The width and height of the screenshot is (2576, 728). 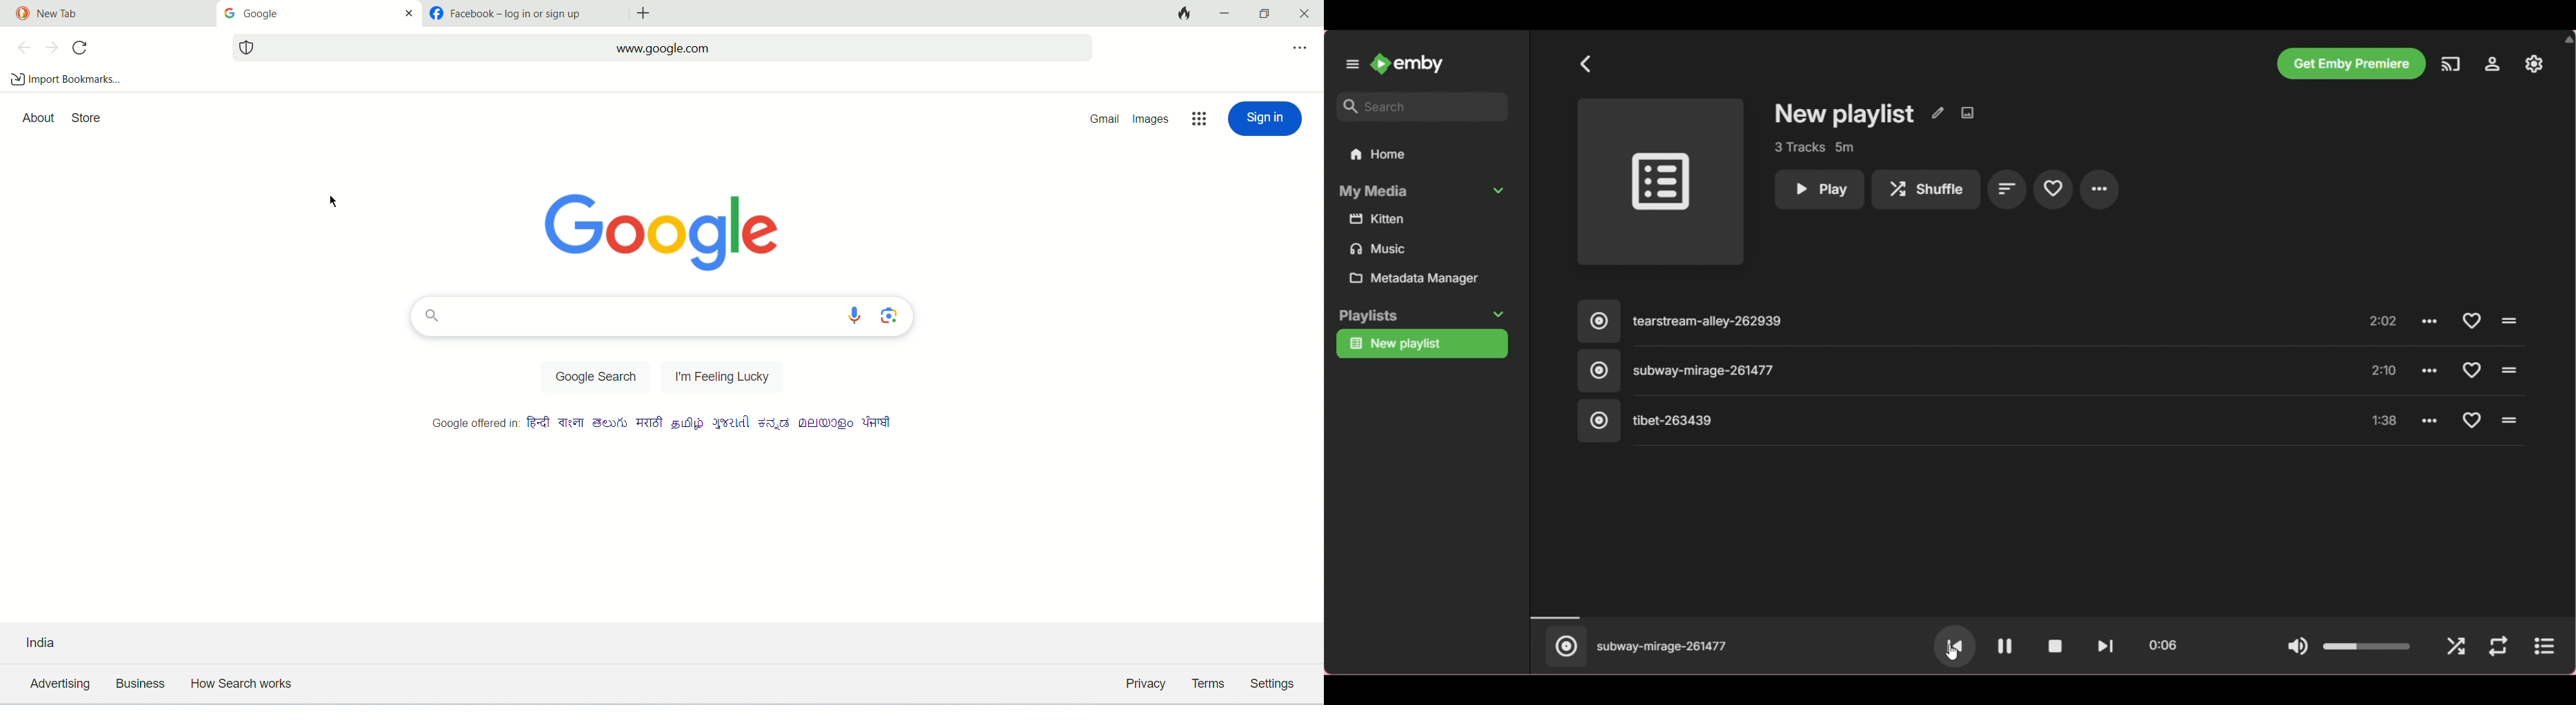 I want to click on Play, so click(x=1819, y=190).